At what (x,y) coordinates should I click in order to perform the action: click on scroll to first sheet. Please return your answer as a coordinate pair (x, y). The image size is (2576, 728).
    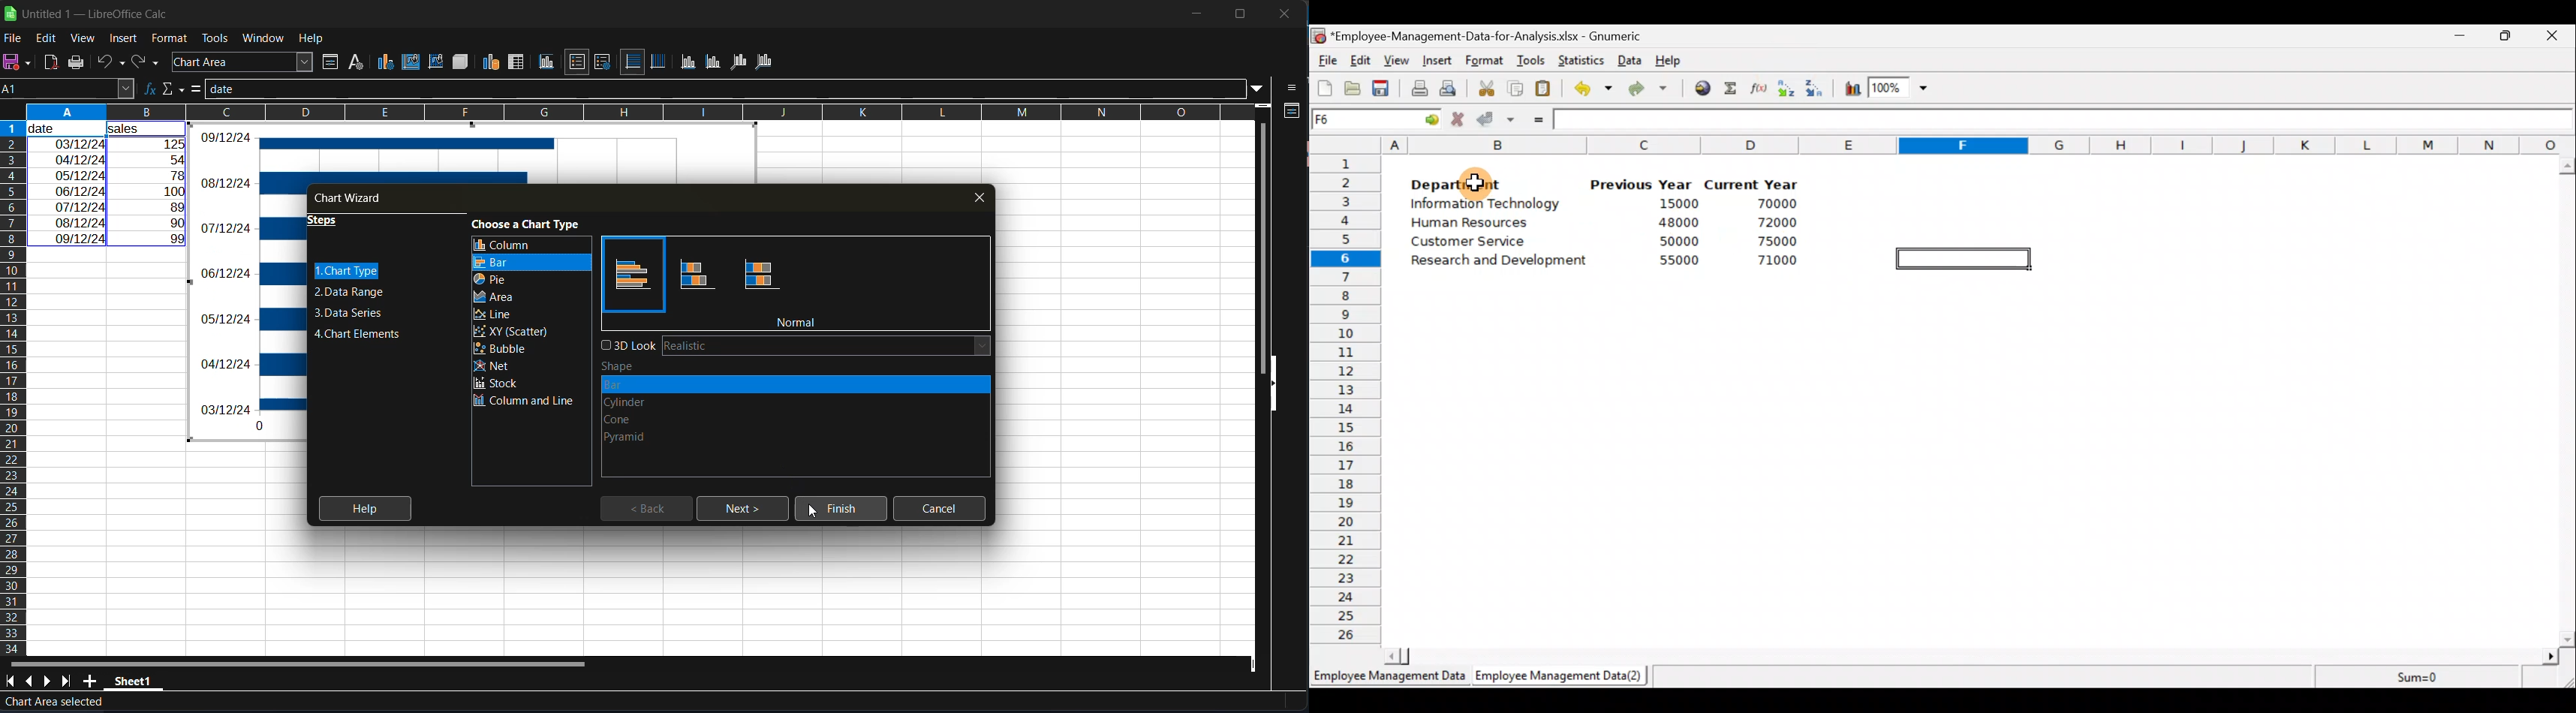
    Looking at the image, I should click on (9, 681).